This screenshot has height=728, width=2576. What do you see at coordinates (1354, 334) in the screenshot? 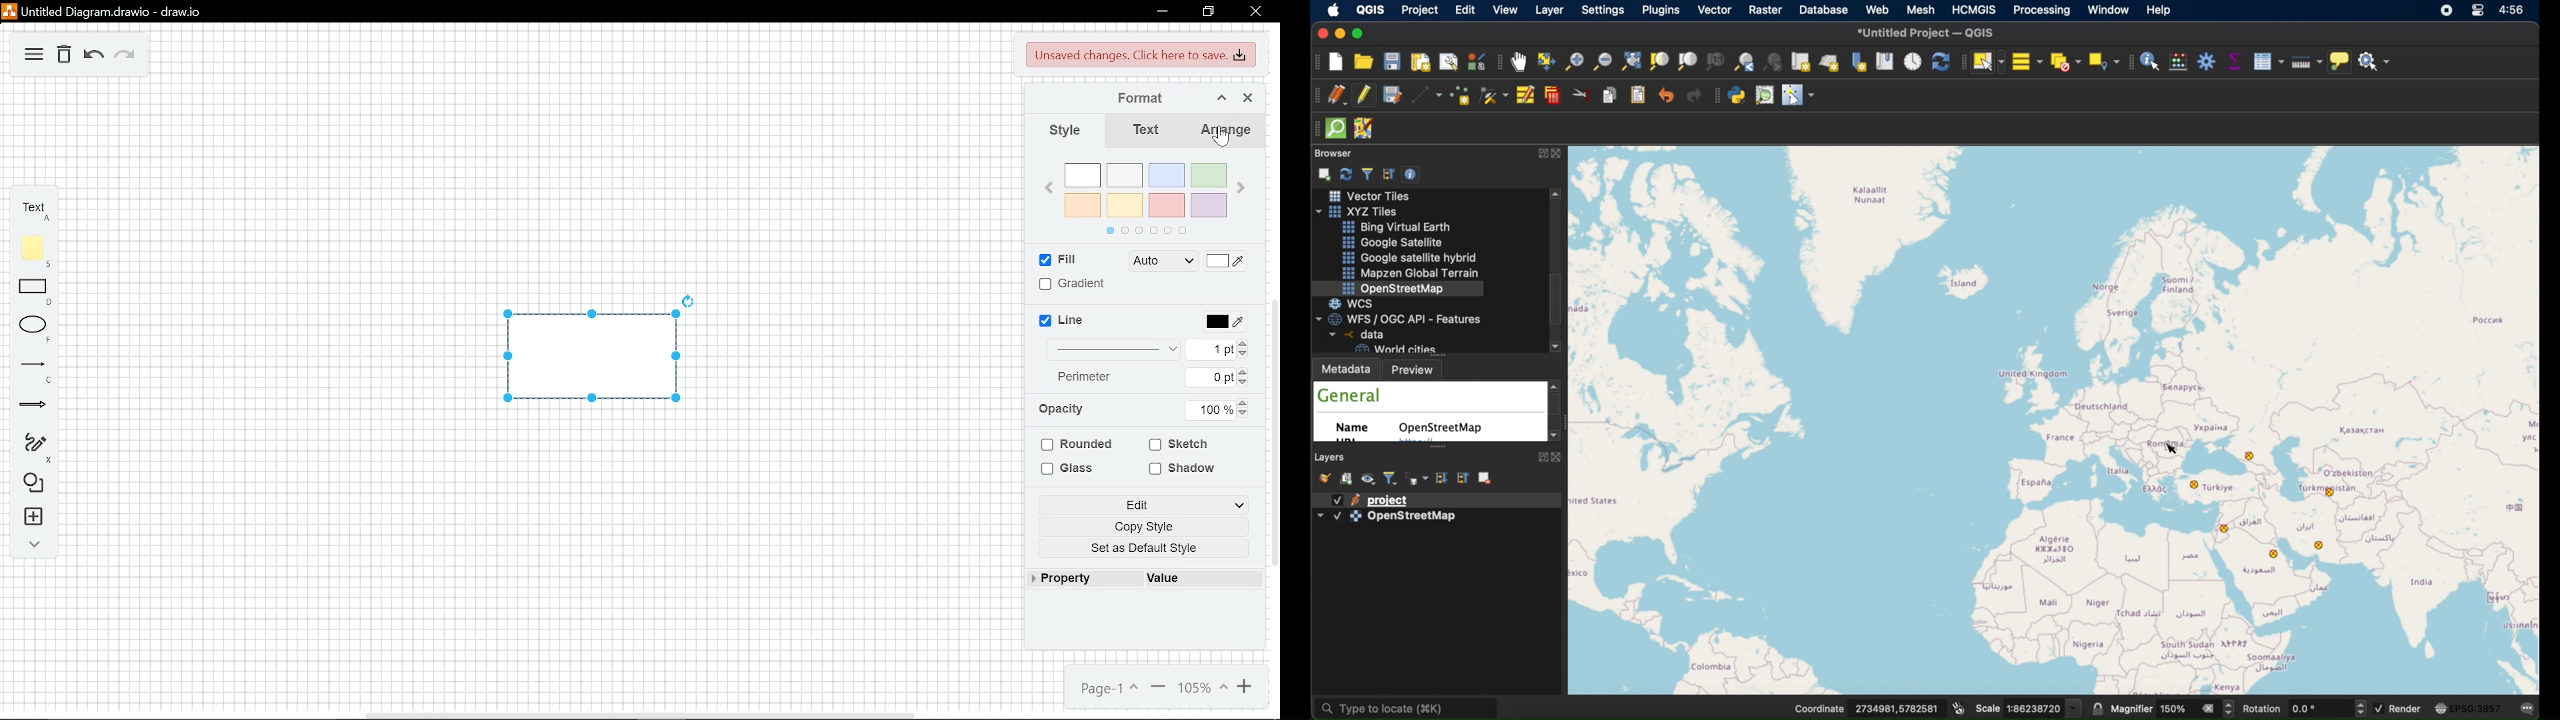
I see `data` at bounding box center [1354, 334].